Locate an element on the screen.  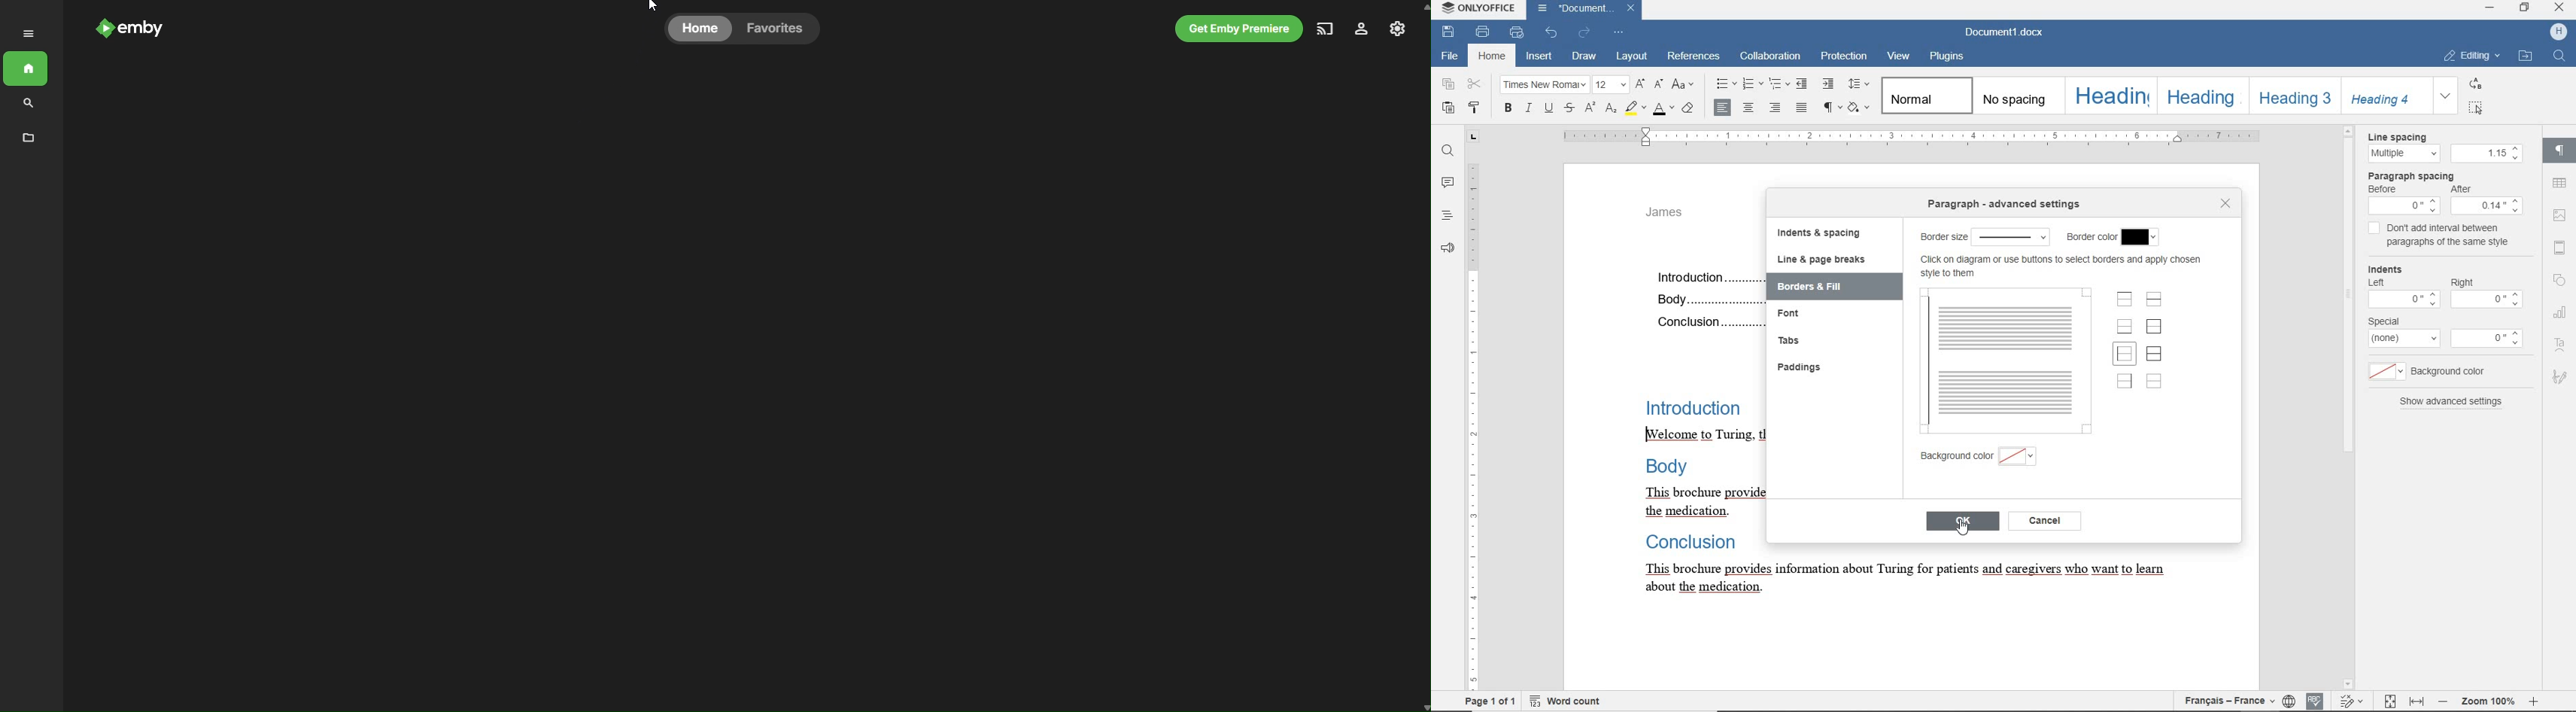
before is located at coordinates (2384, 190).